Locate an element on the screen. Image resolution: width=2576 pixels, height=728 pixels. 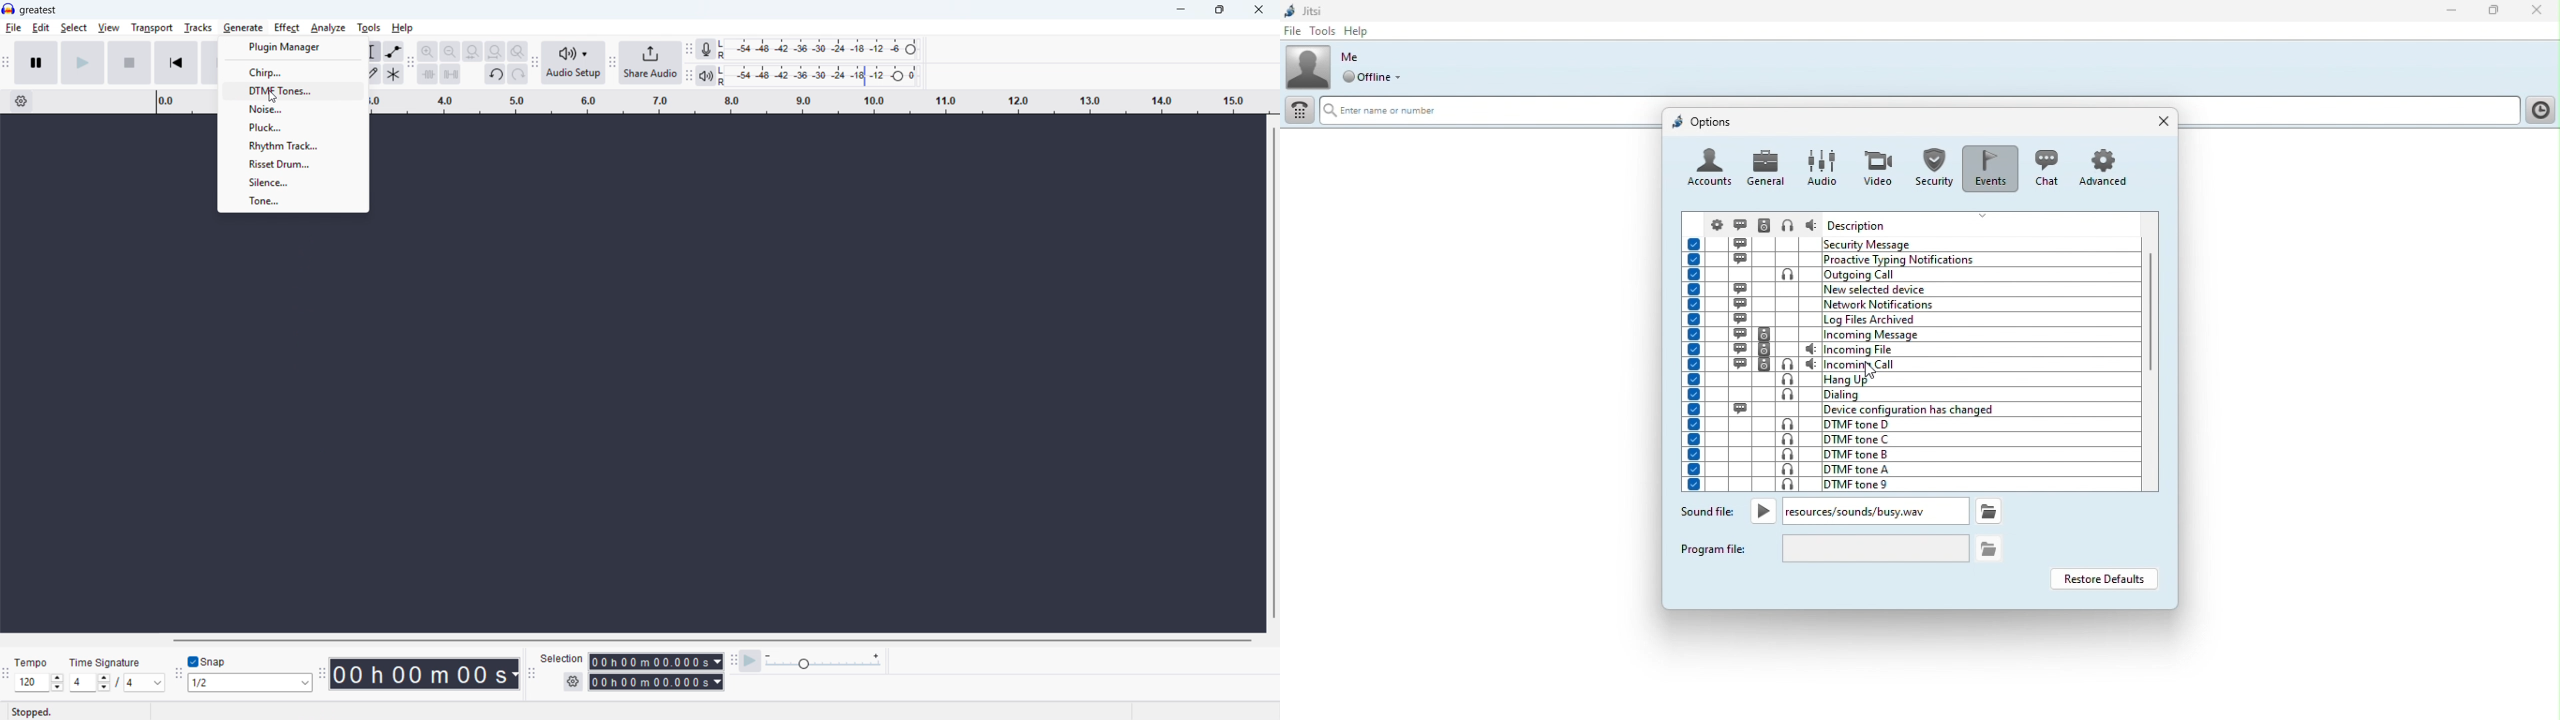
Profile picture and online status is located at coordinates (1350, 67).